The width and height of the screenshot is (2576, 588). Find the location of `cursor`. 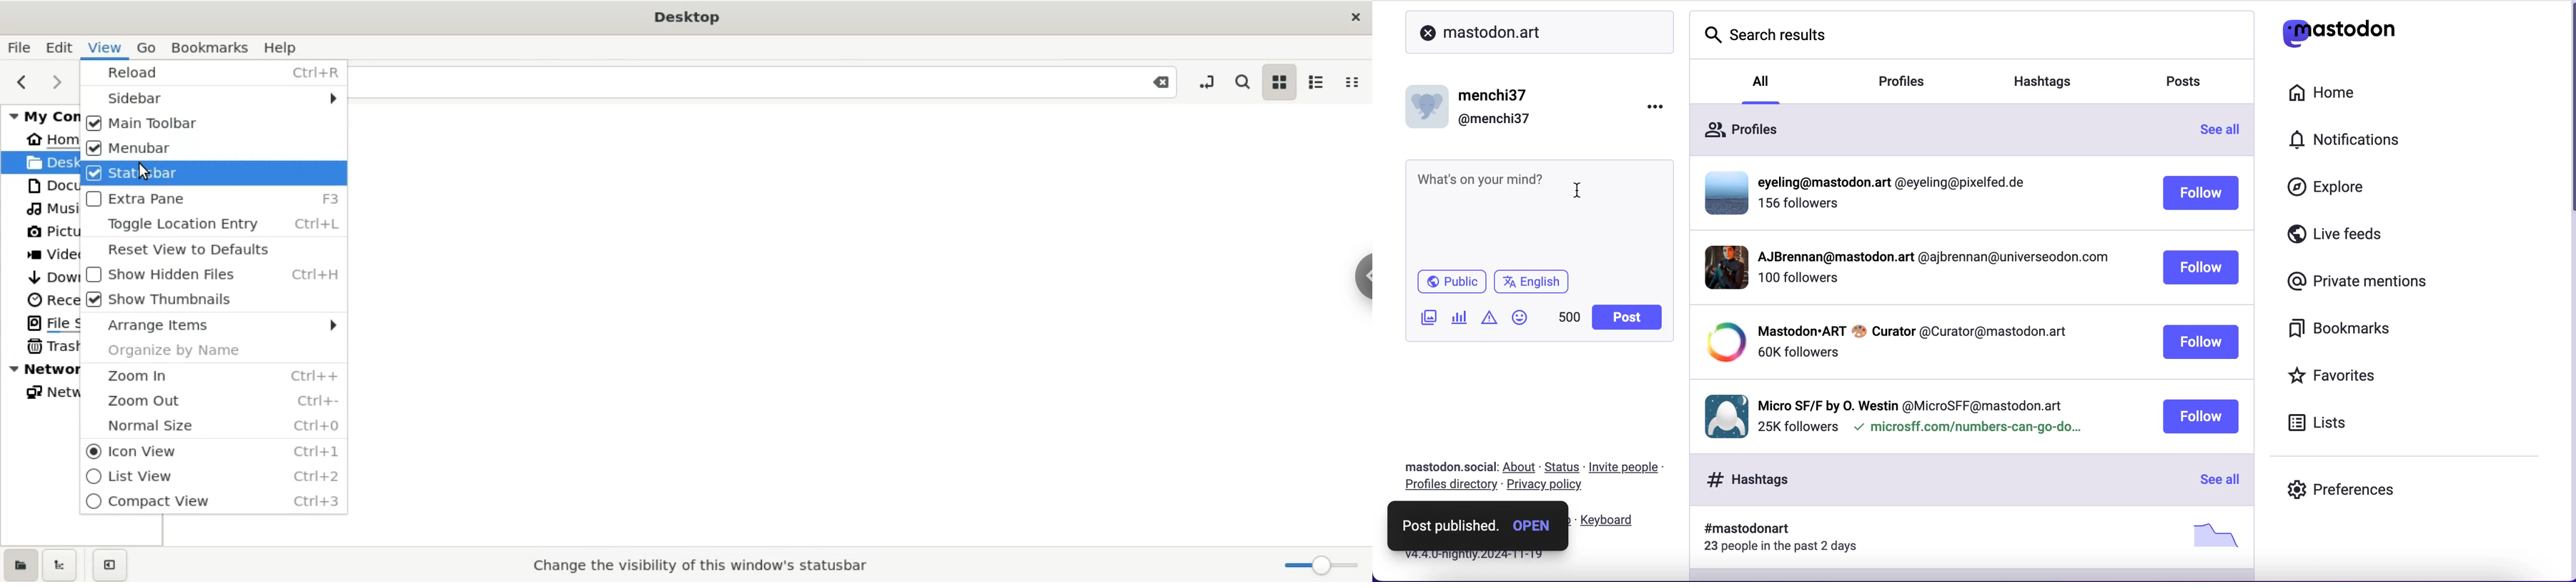

cursor is located at coordinates (1582, 192).